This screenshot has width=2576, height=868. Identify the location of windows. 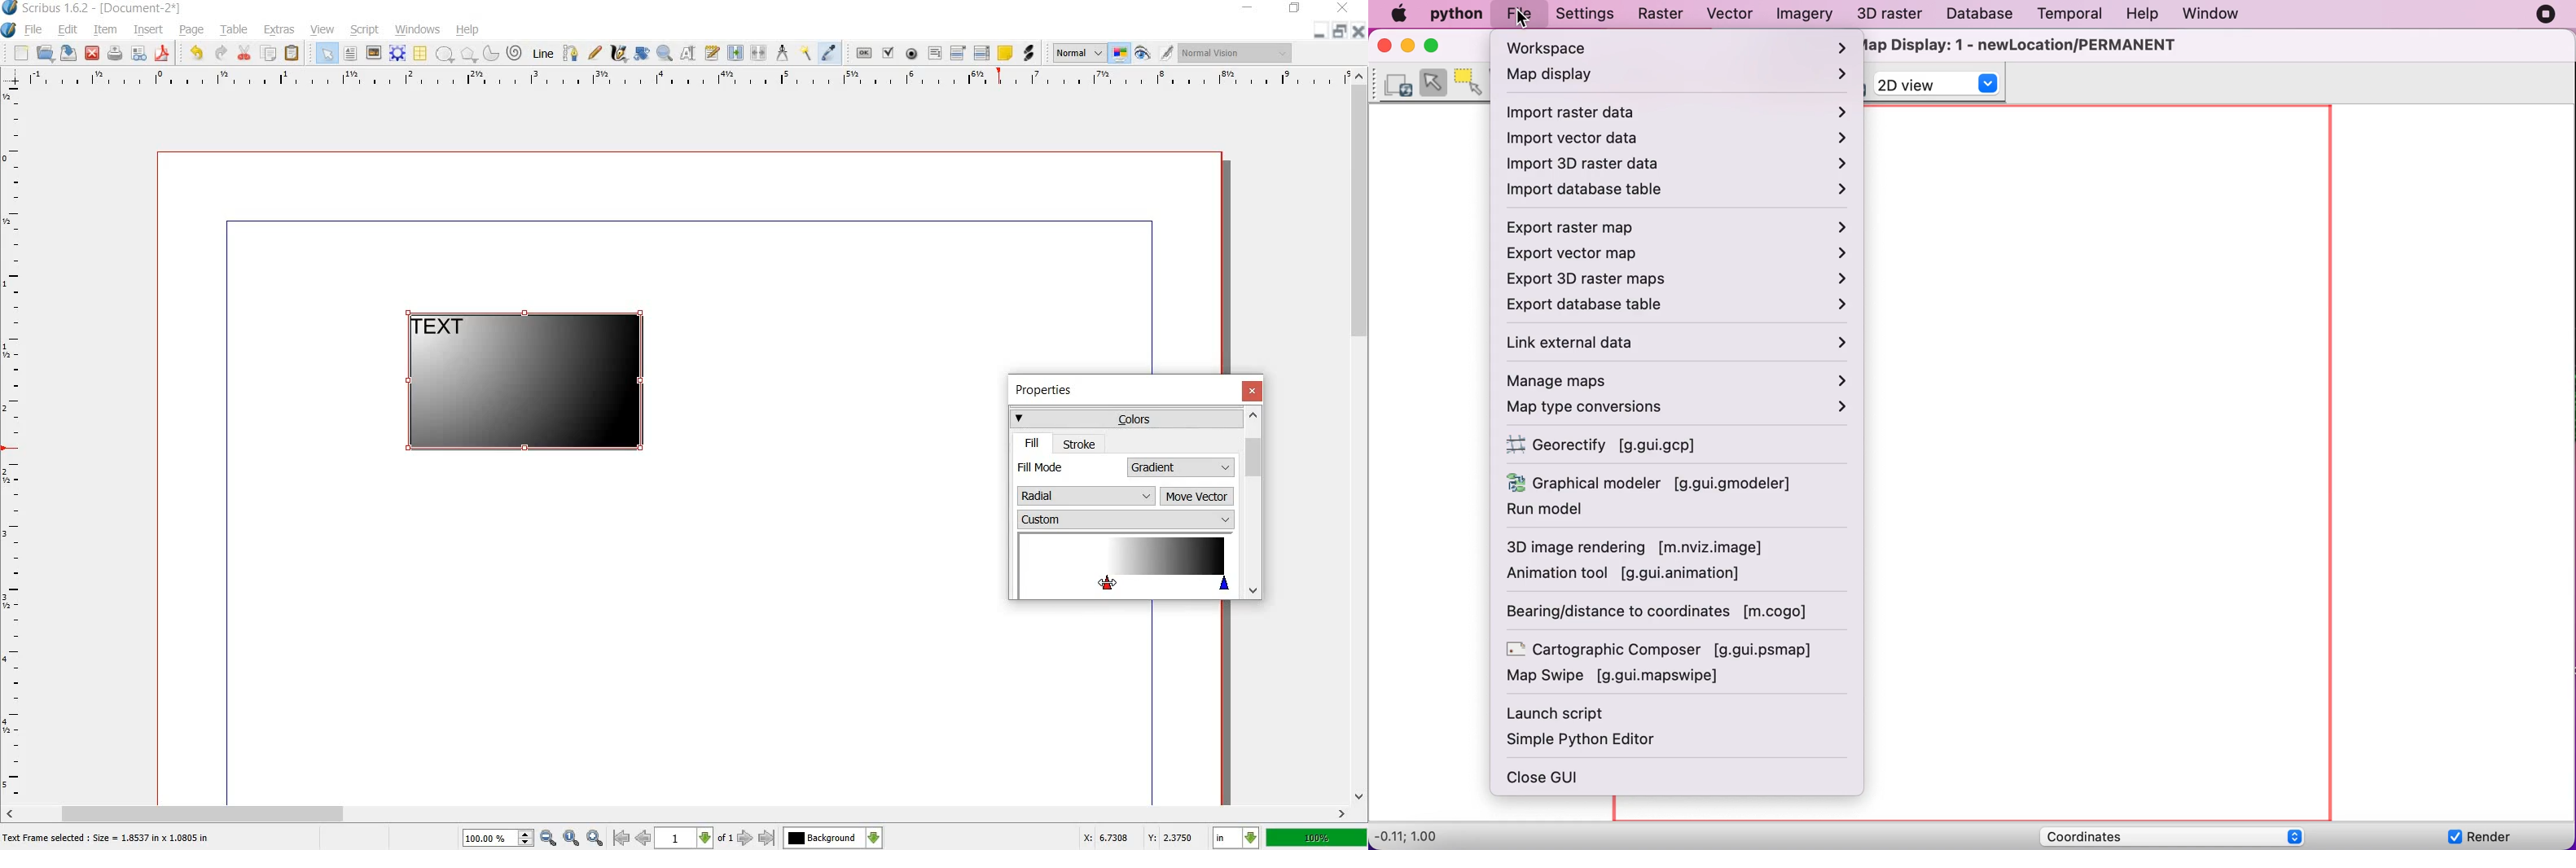
(417, 30).